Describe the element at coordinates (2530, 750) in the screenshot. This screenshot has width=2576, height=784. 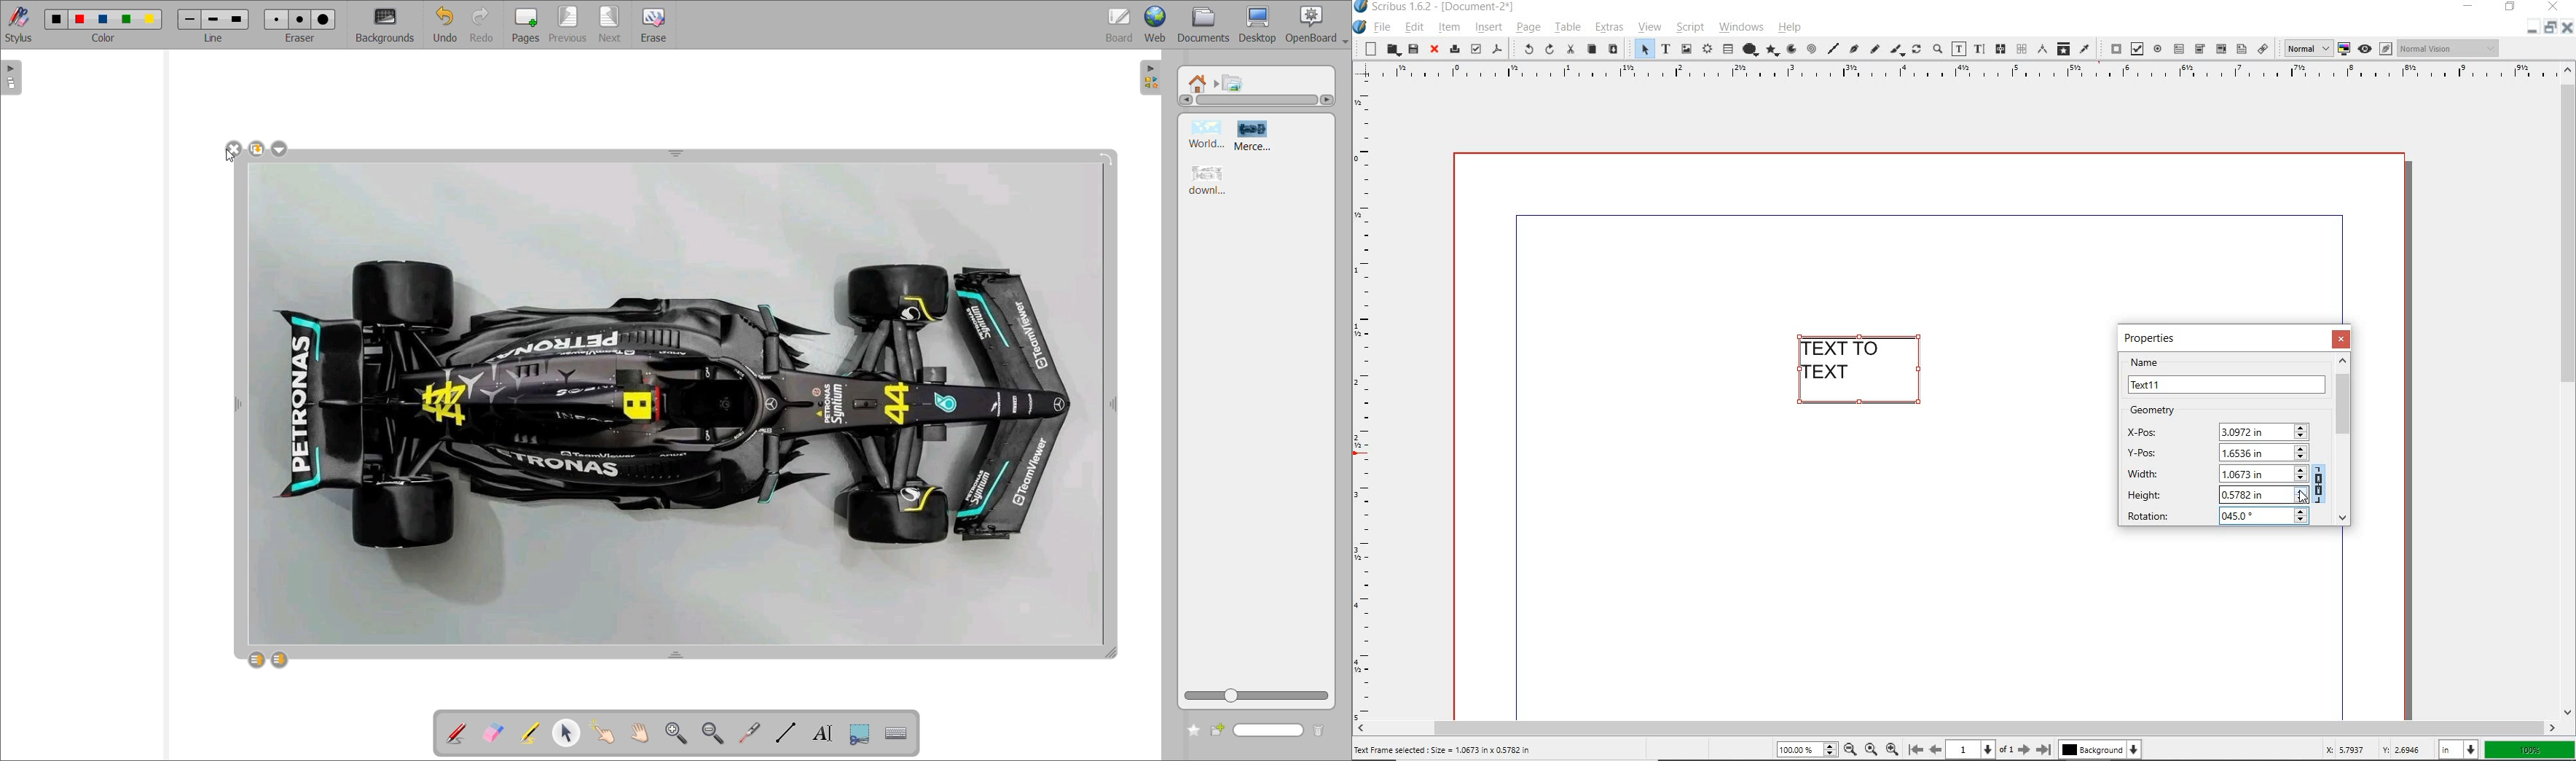
I see `zoom factor` at that location.